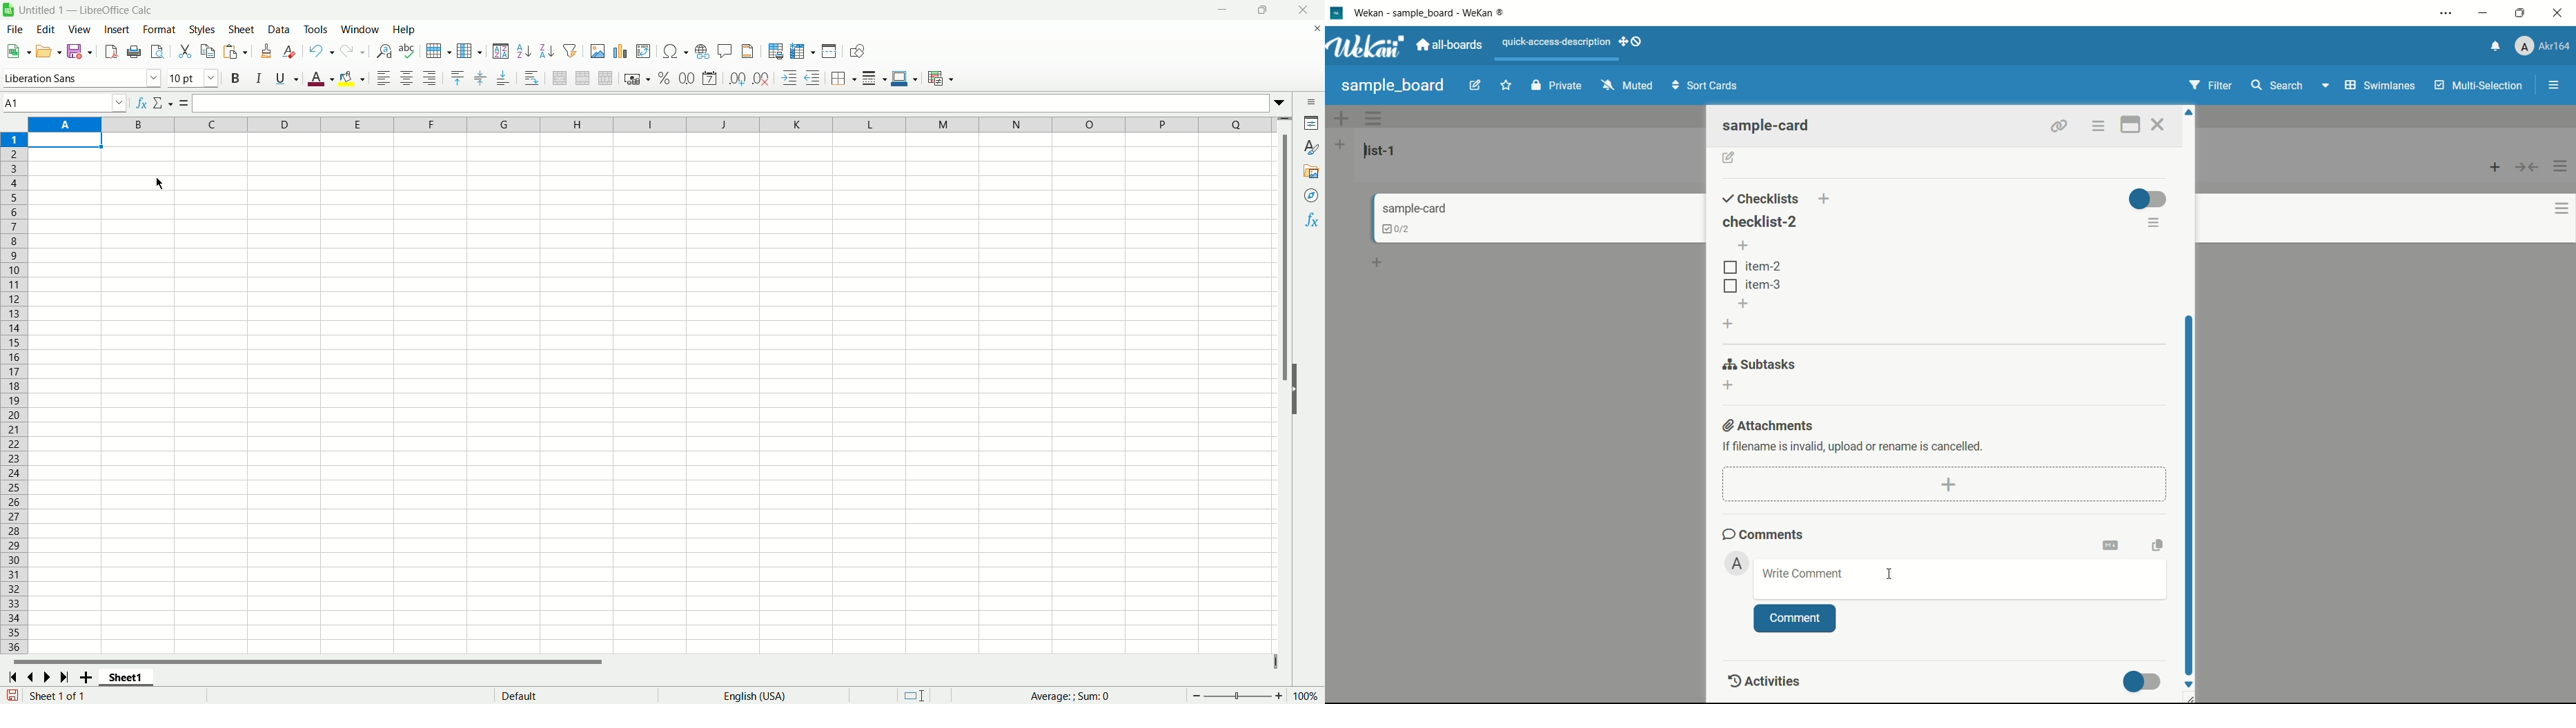  Describe the element at coordinates (256, 79) in the screenshot. I see `italics` at that location.